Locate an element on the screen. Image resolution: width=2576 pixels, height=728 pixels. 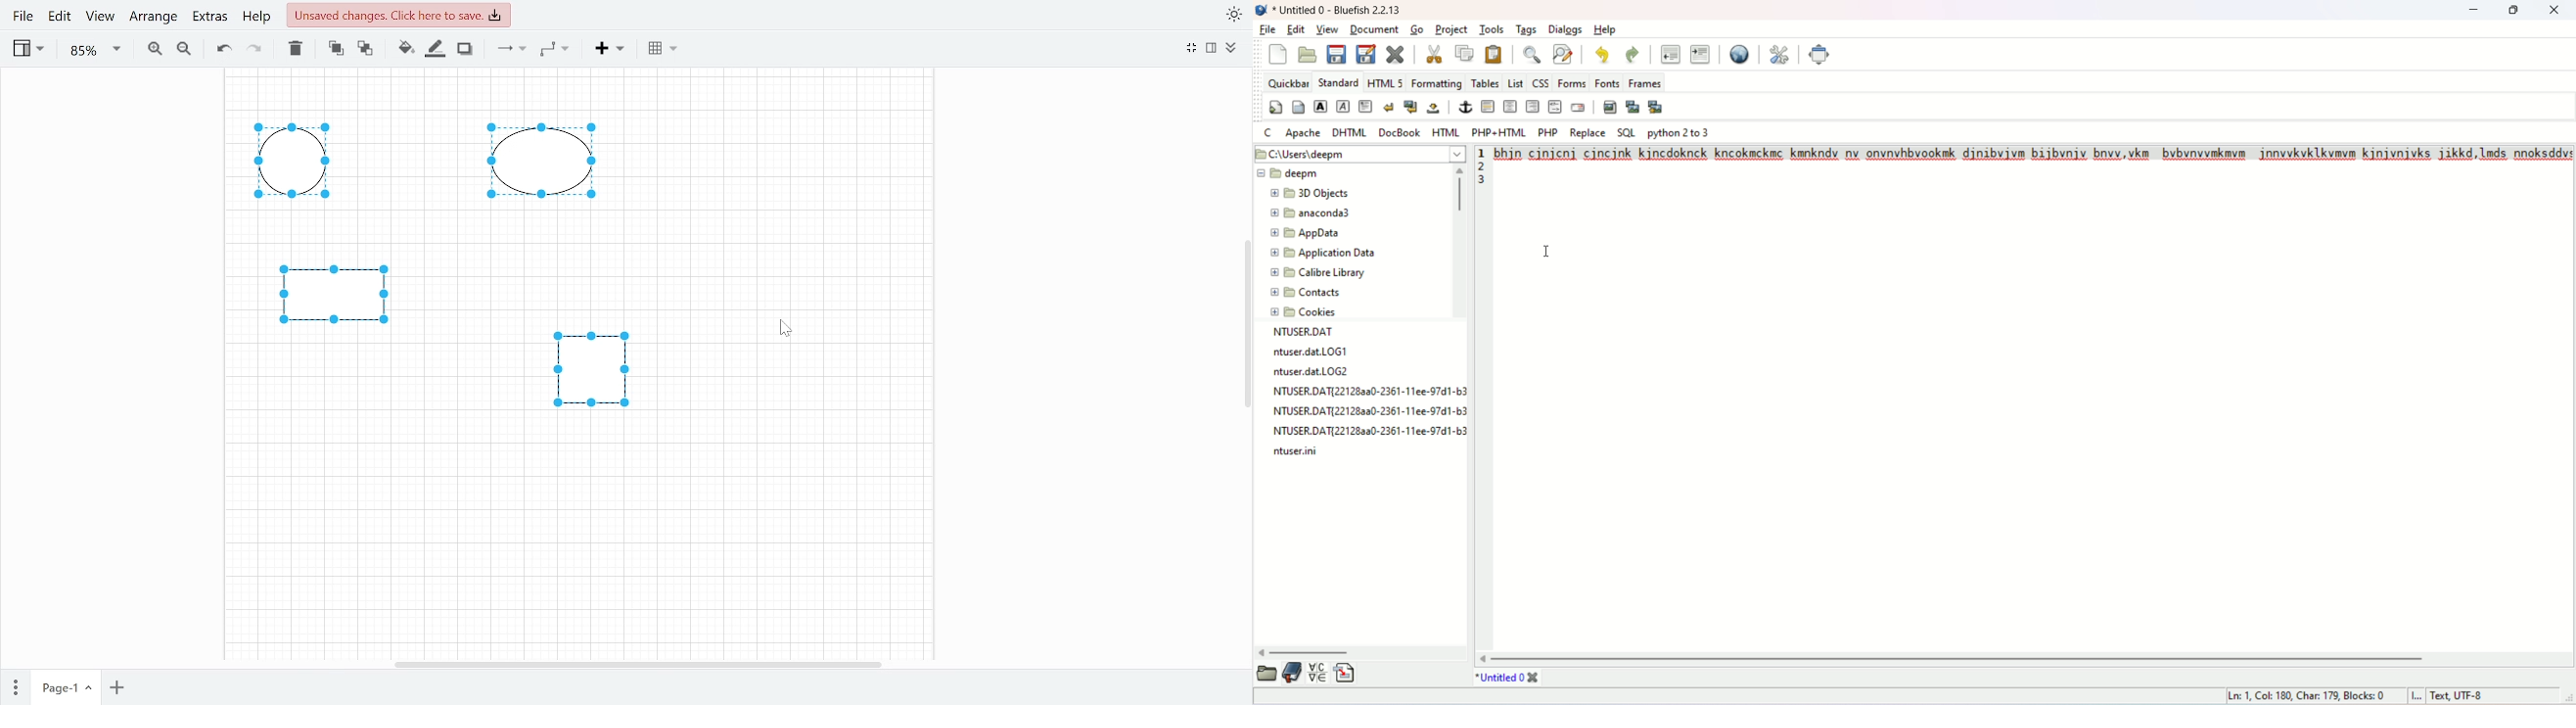
CSS is located at coordinates (1542, 83).